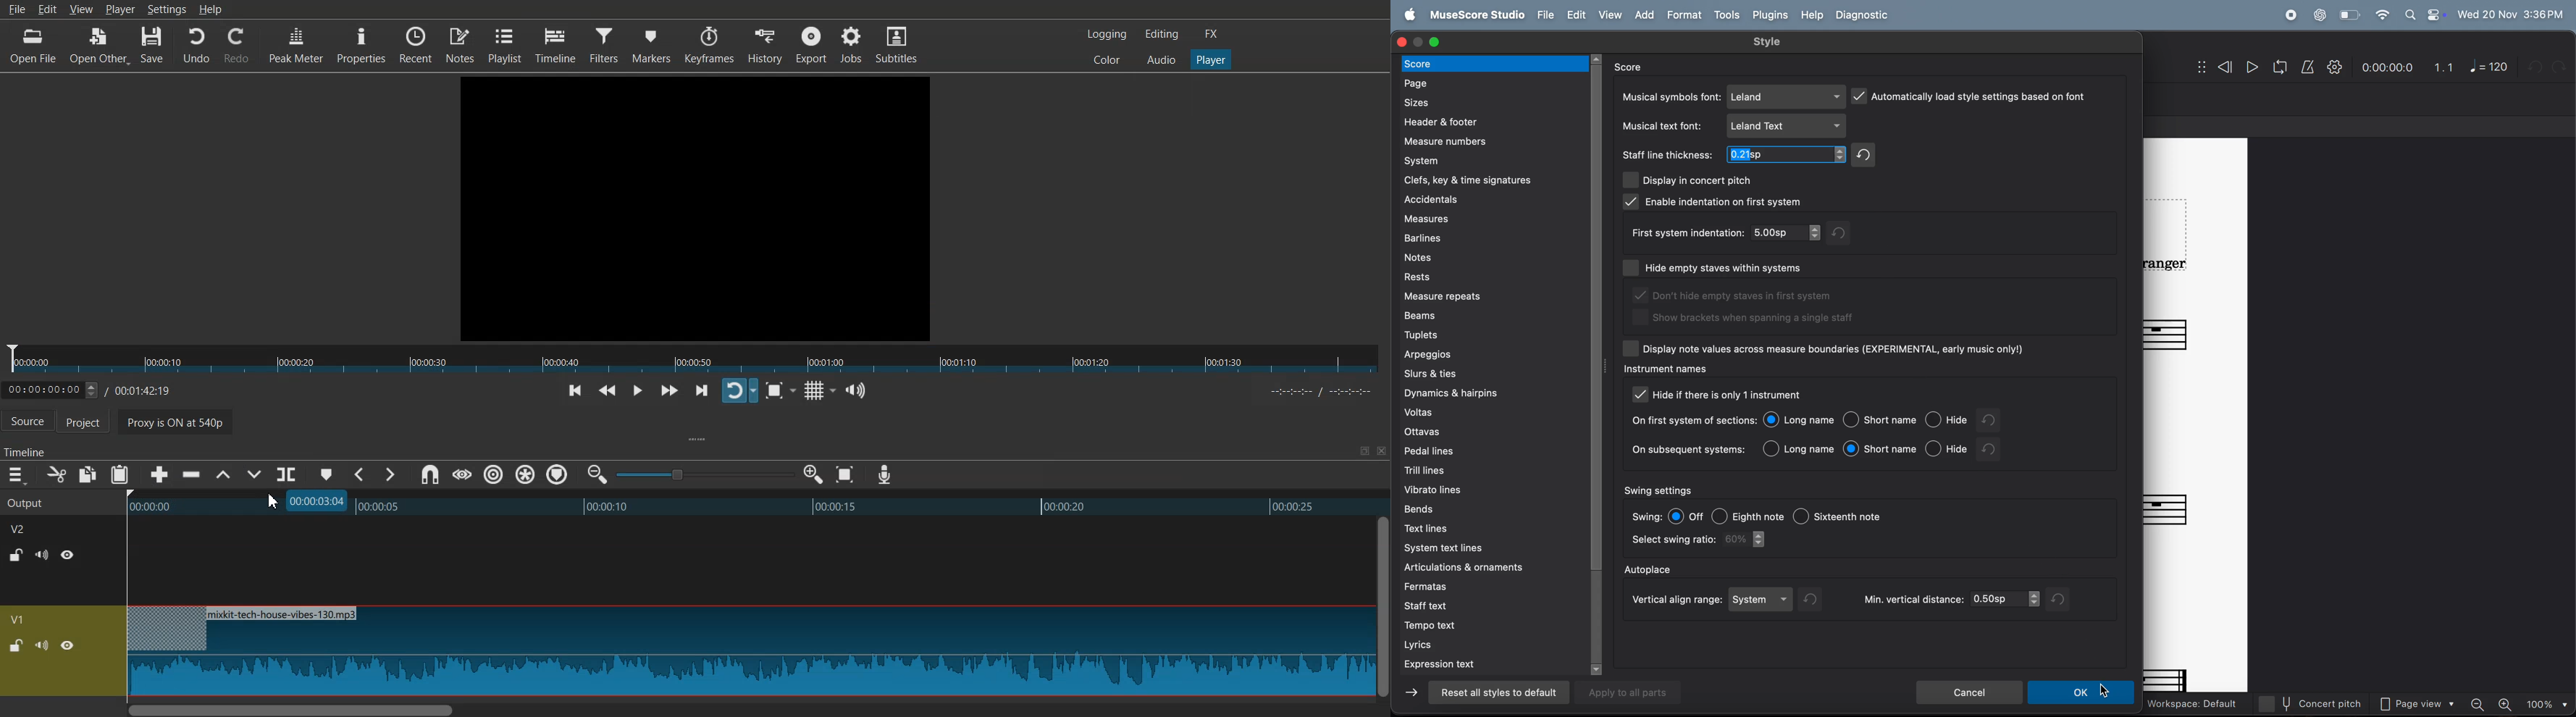  Describe the element at coordinates (167, 9) in the screenshot. I see `Settings` at that location.